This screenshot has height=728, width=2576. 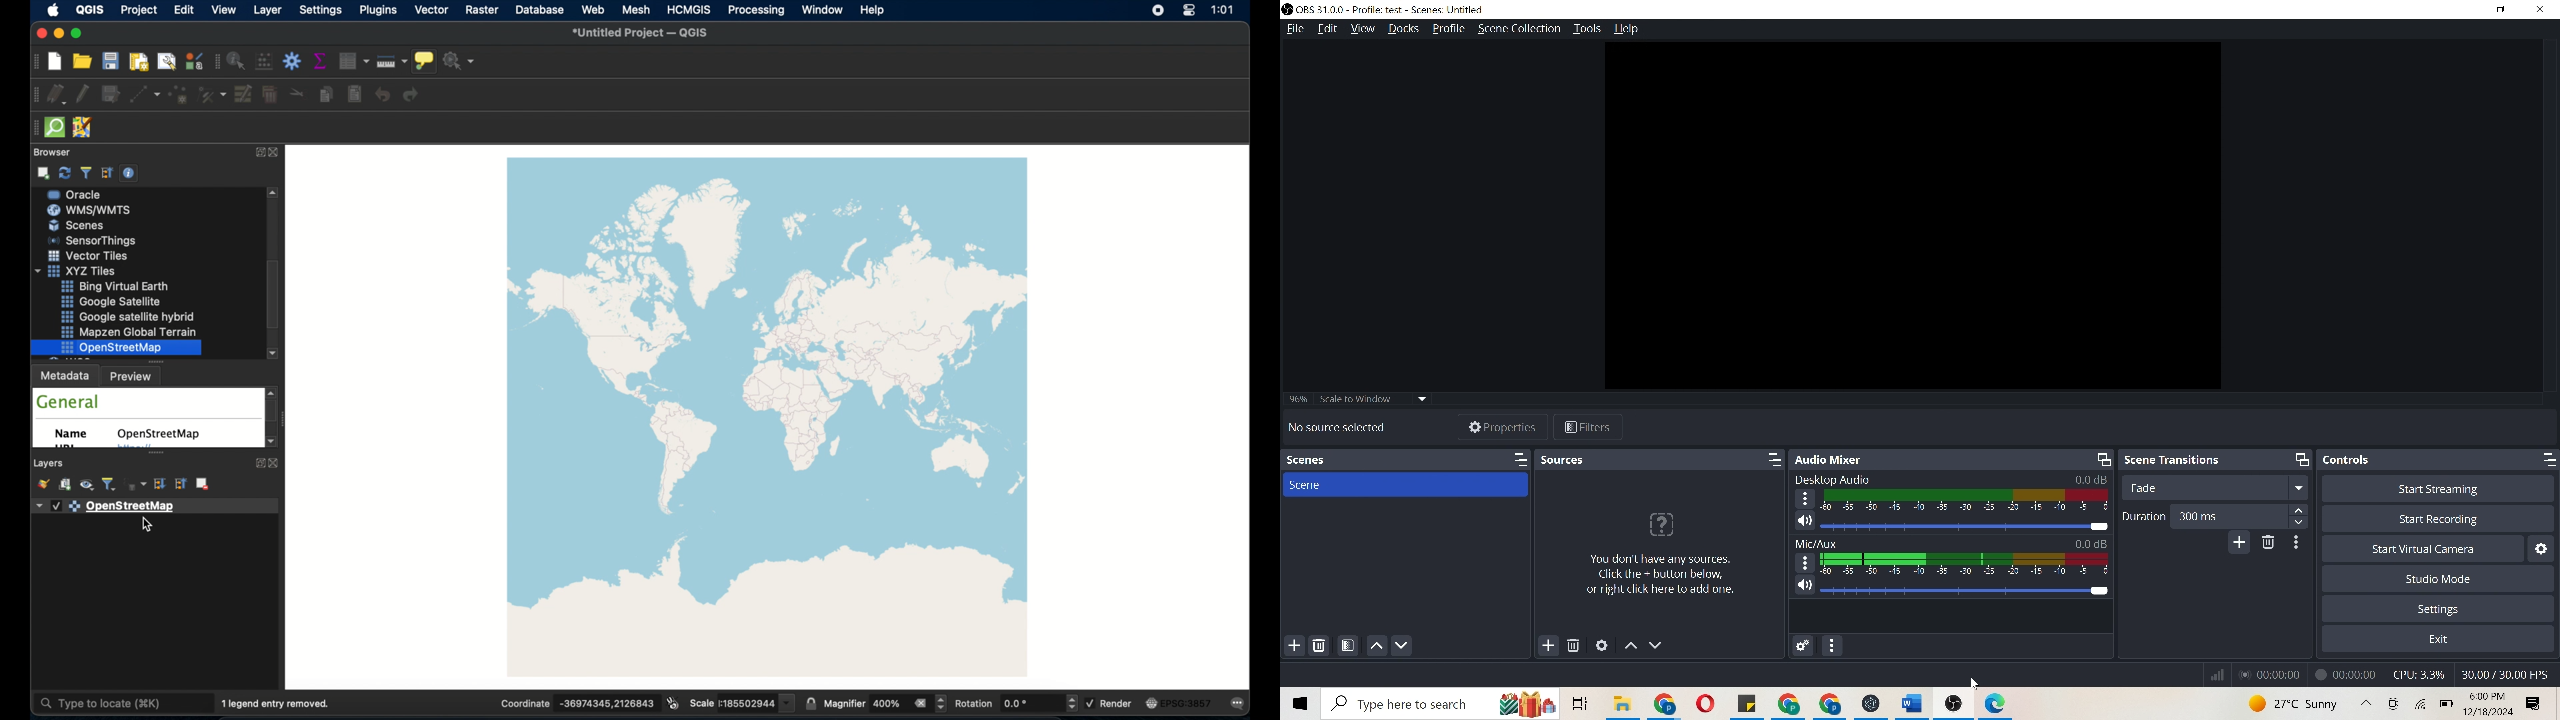 What do you see at coordinates (109, 485) in the screenshot?
I see `filter legend` at bounding box center [109, 485].